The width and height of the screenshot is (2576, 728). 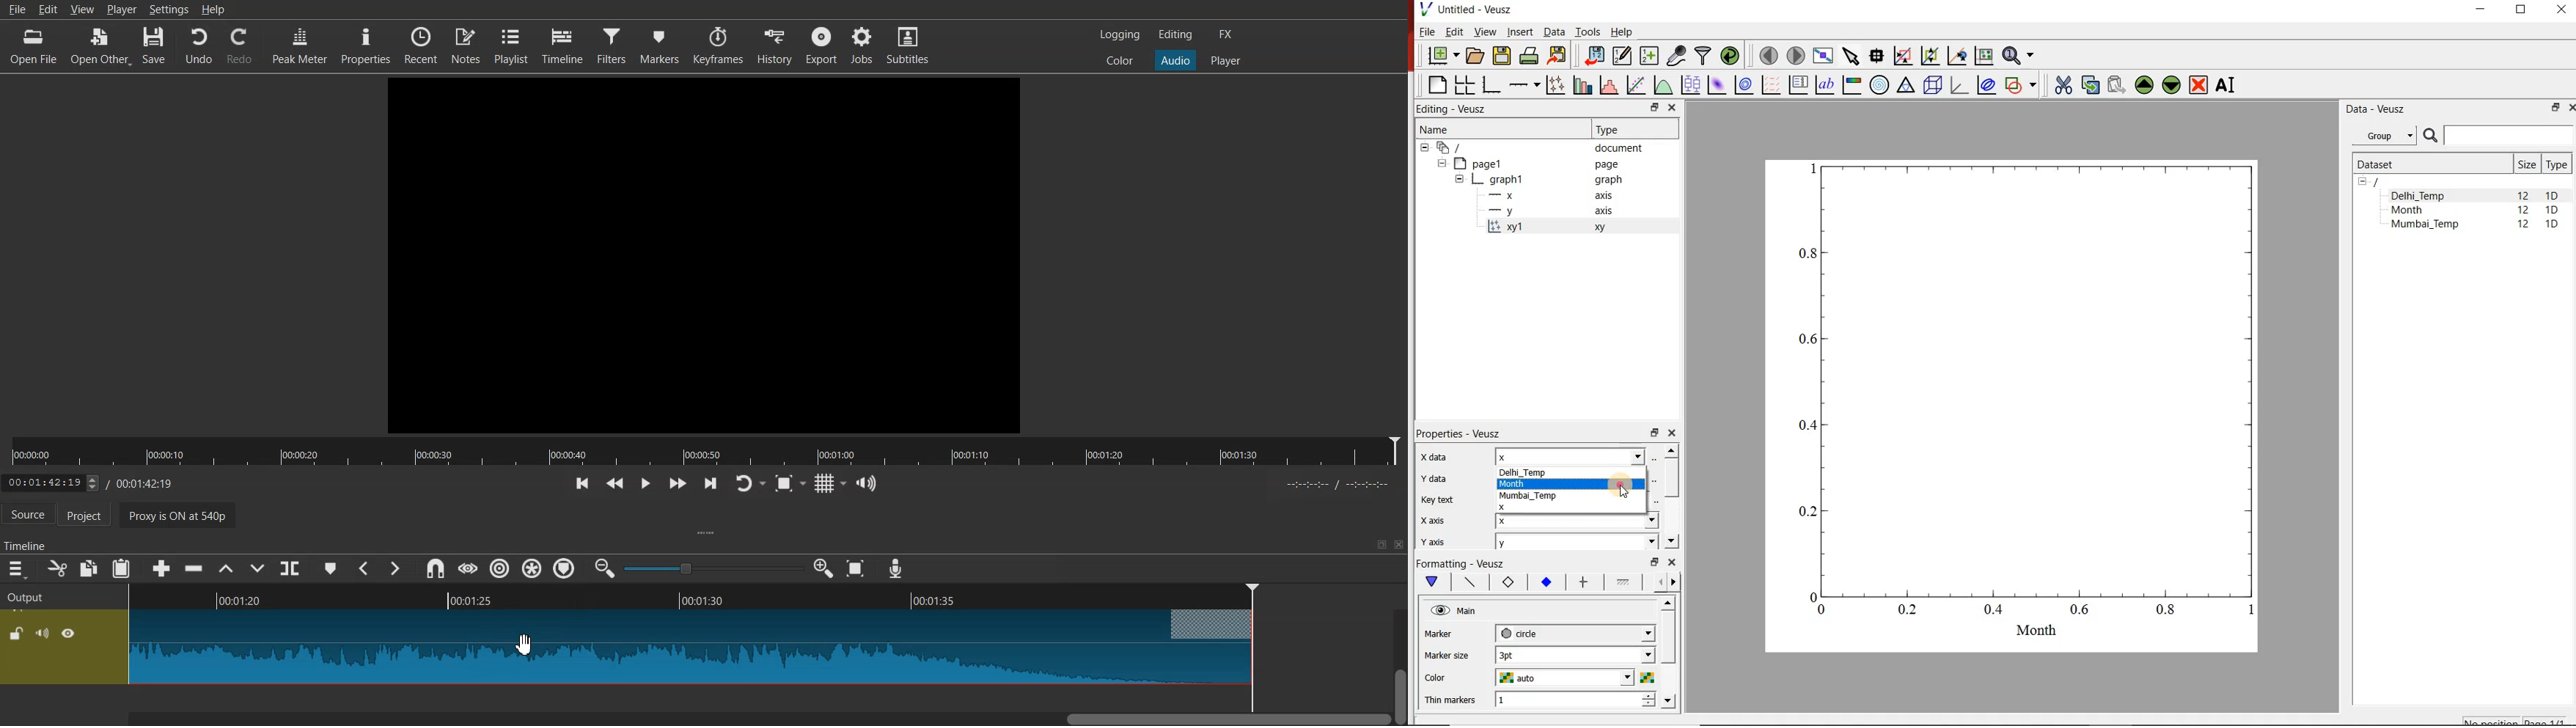 What do you see at coordinates (365, 45) in the screenshot?
I see `Properties` at bounding box center [365, 45].